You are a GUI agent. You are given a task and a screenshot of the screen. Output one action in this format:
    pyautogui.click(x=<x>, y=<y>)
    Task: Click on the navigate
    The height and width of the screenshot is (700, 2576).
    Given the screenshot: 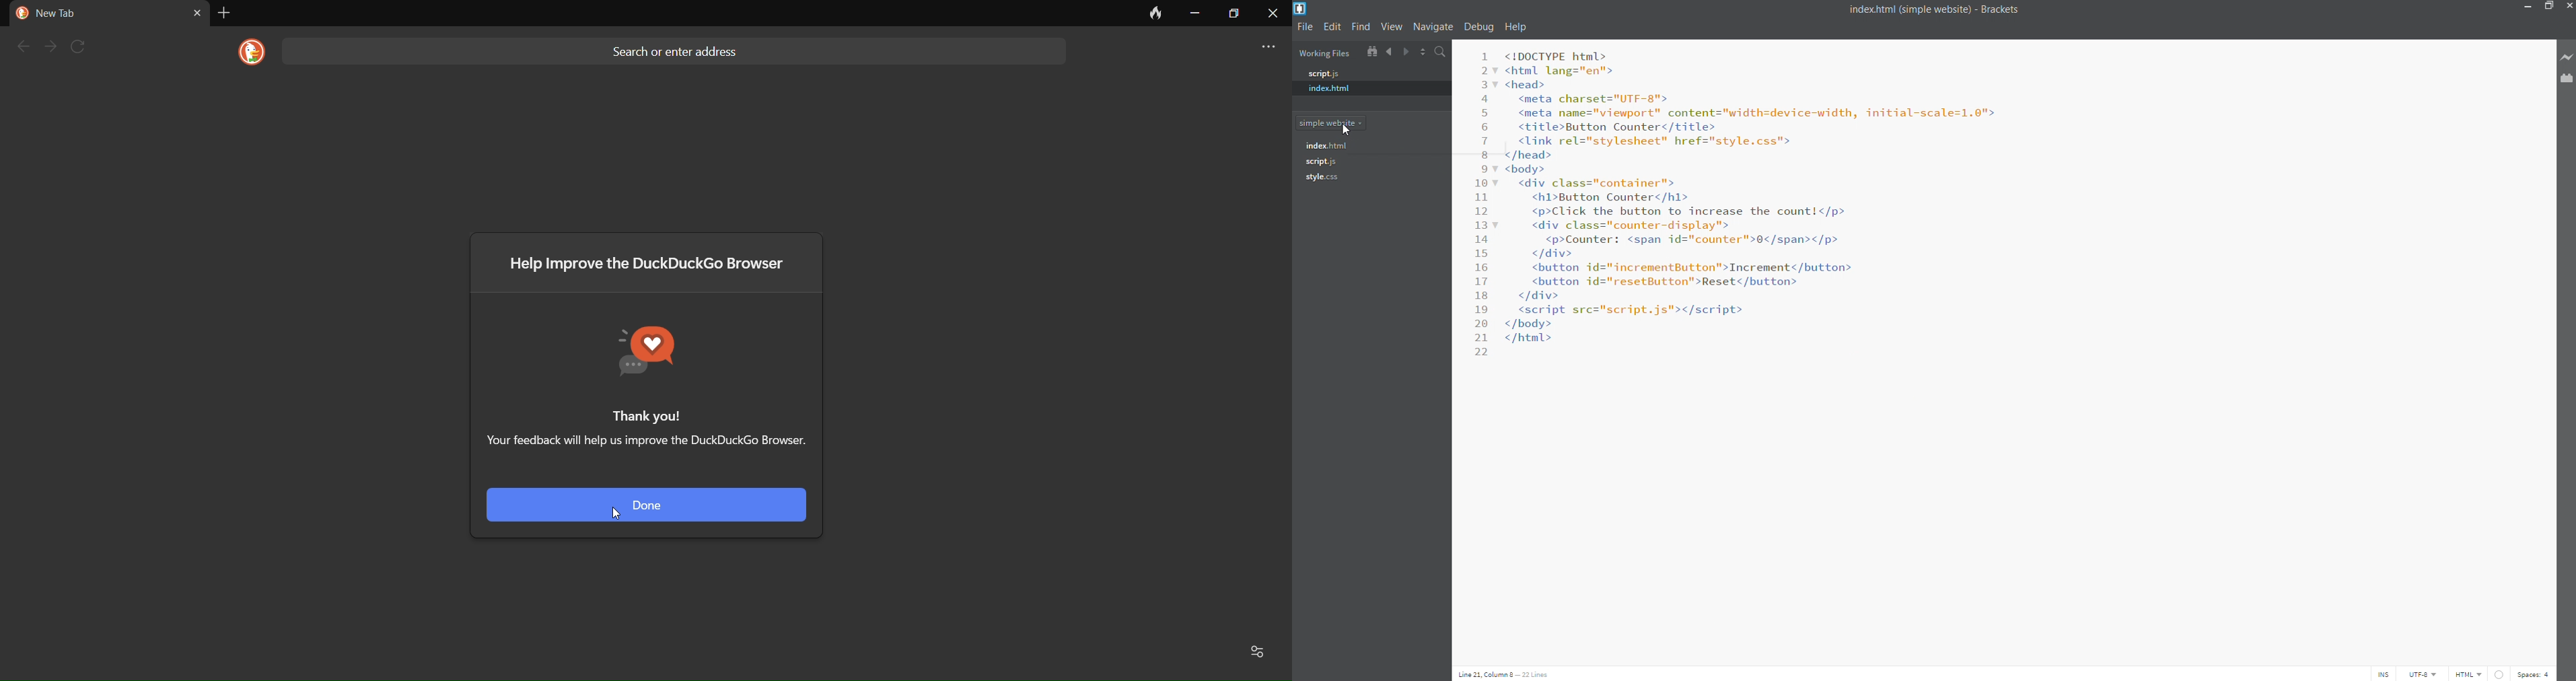 What is the action you would take?
    pyautogui.click(x=1435, y=26)
    